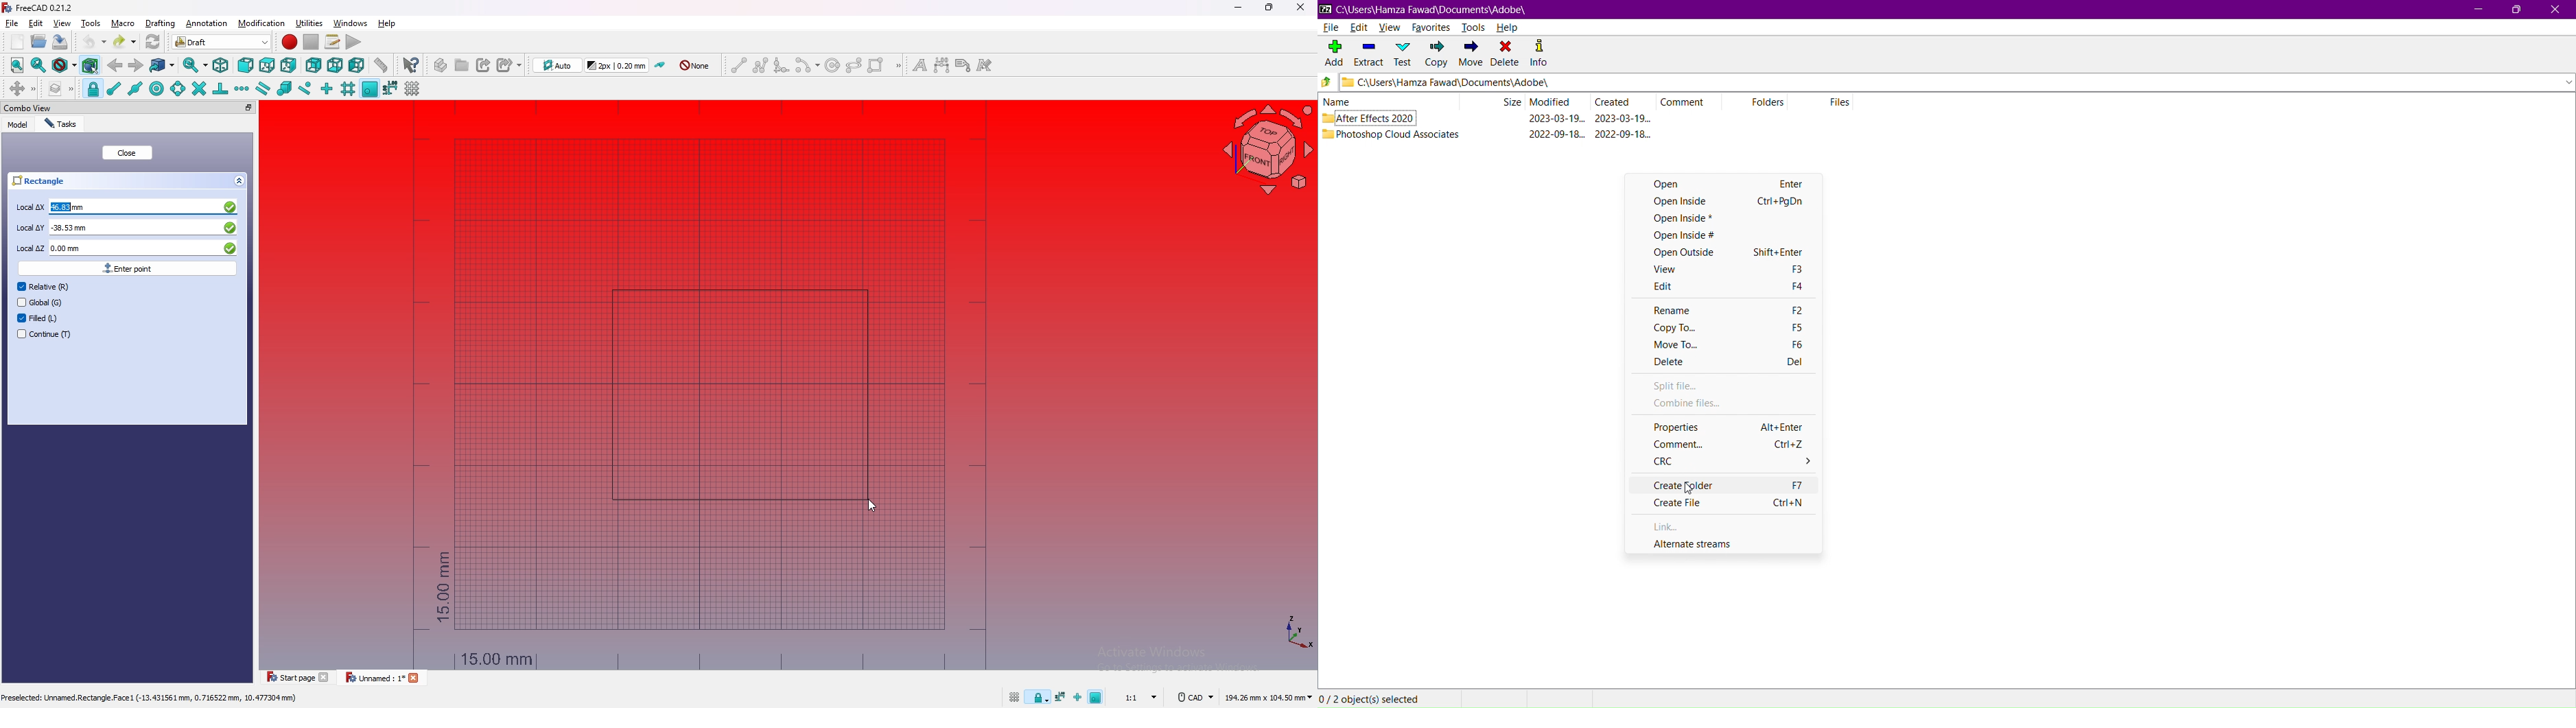  Describe the element at coordinates (760, 65) in the screenshot. I see `polyline` at that location.